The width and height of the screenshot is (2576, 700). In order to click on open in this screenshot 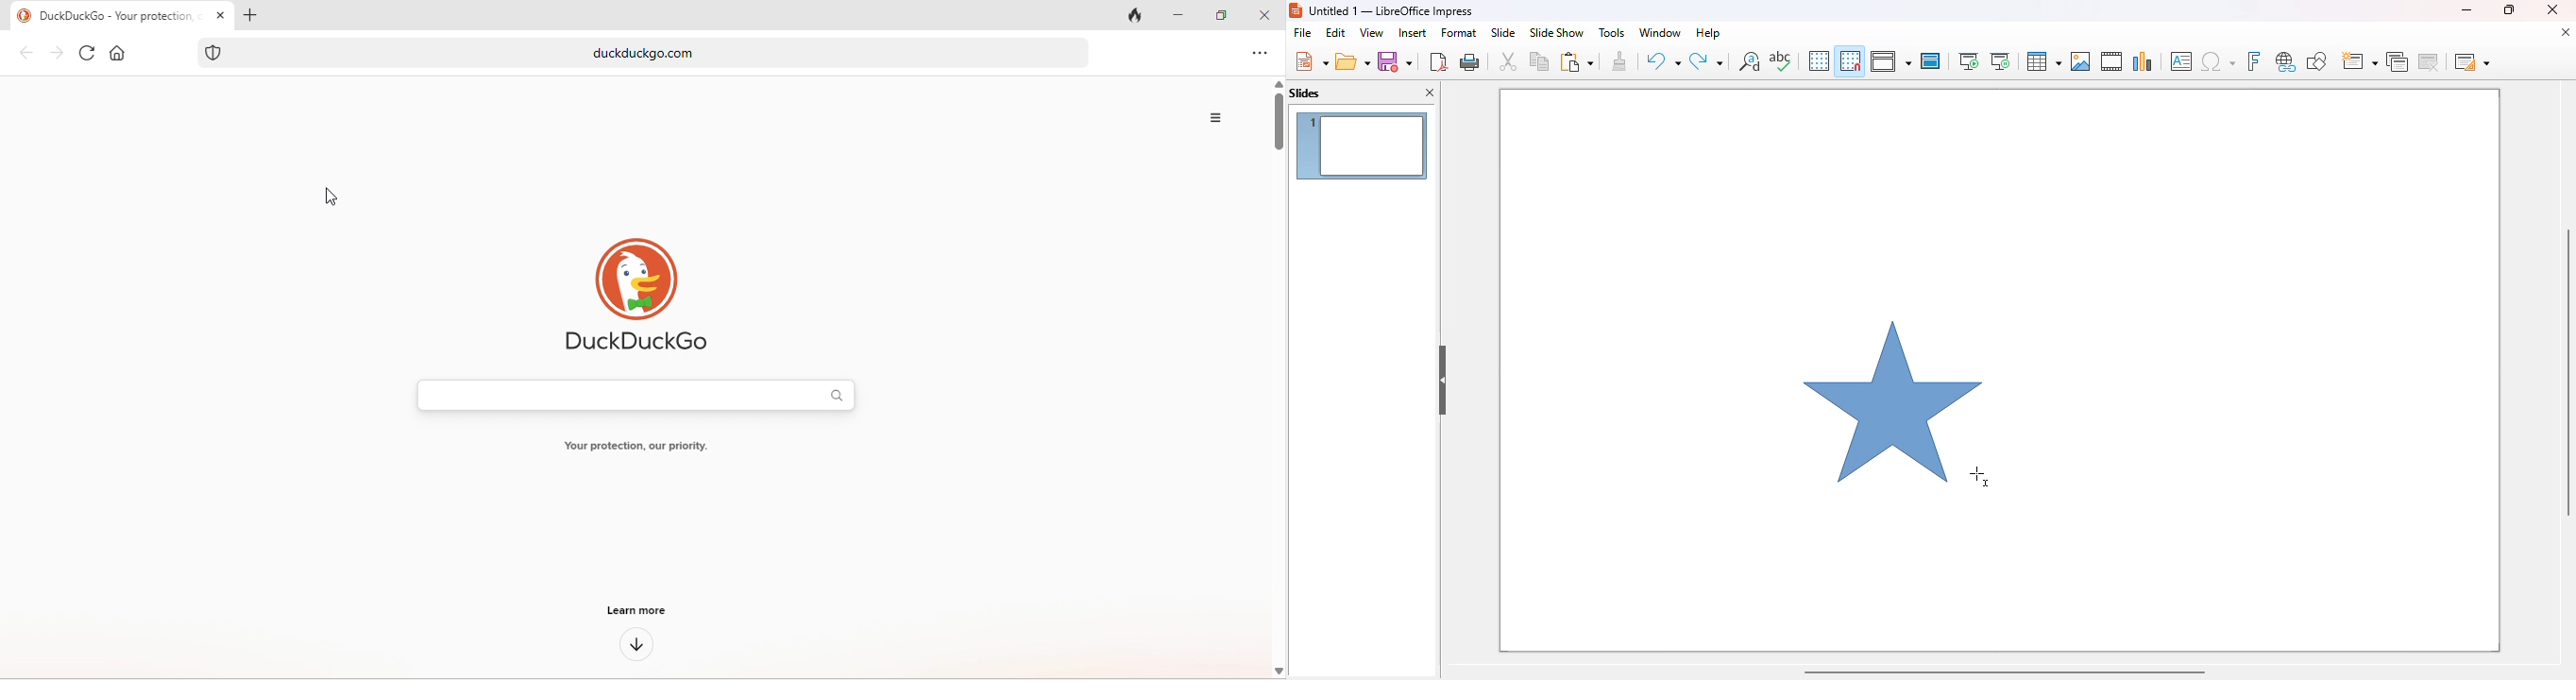, I will do `click(1353, 62)`.